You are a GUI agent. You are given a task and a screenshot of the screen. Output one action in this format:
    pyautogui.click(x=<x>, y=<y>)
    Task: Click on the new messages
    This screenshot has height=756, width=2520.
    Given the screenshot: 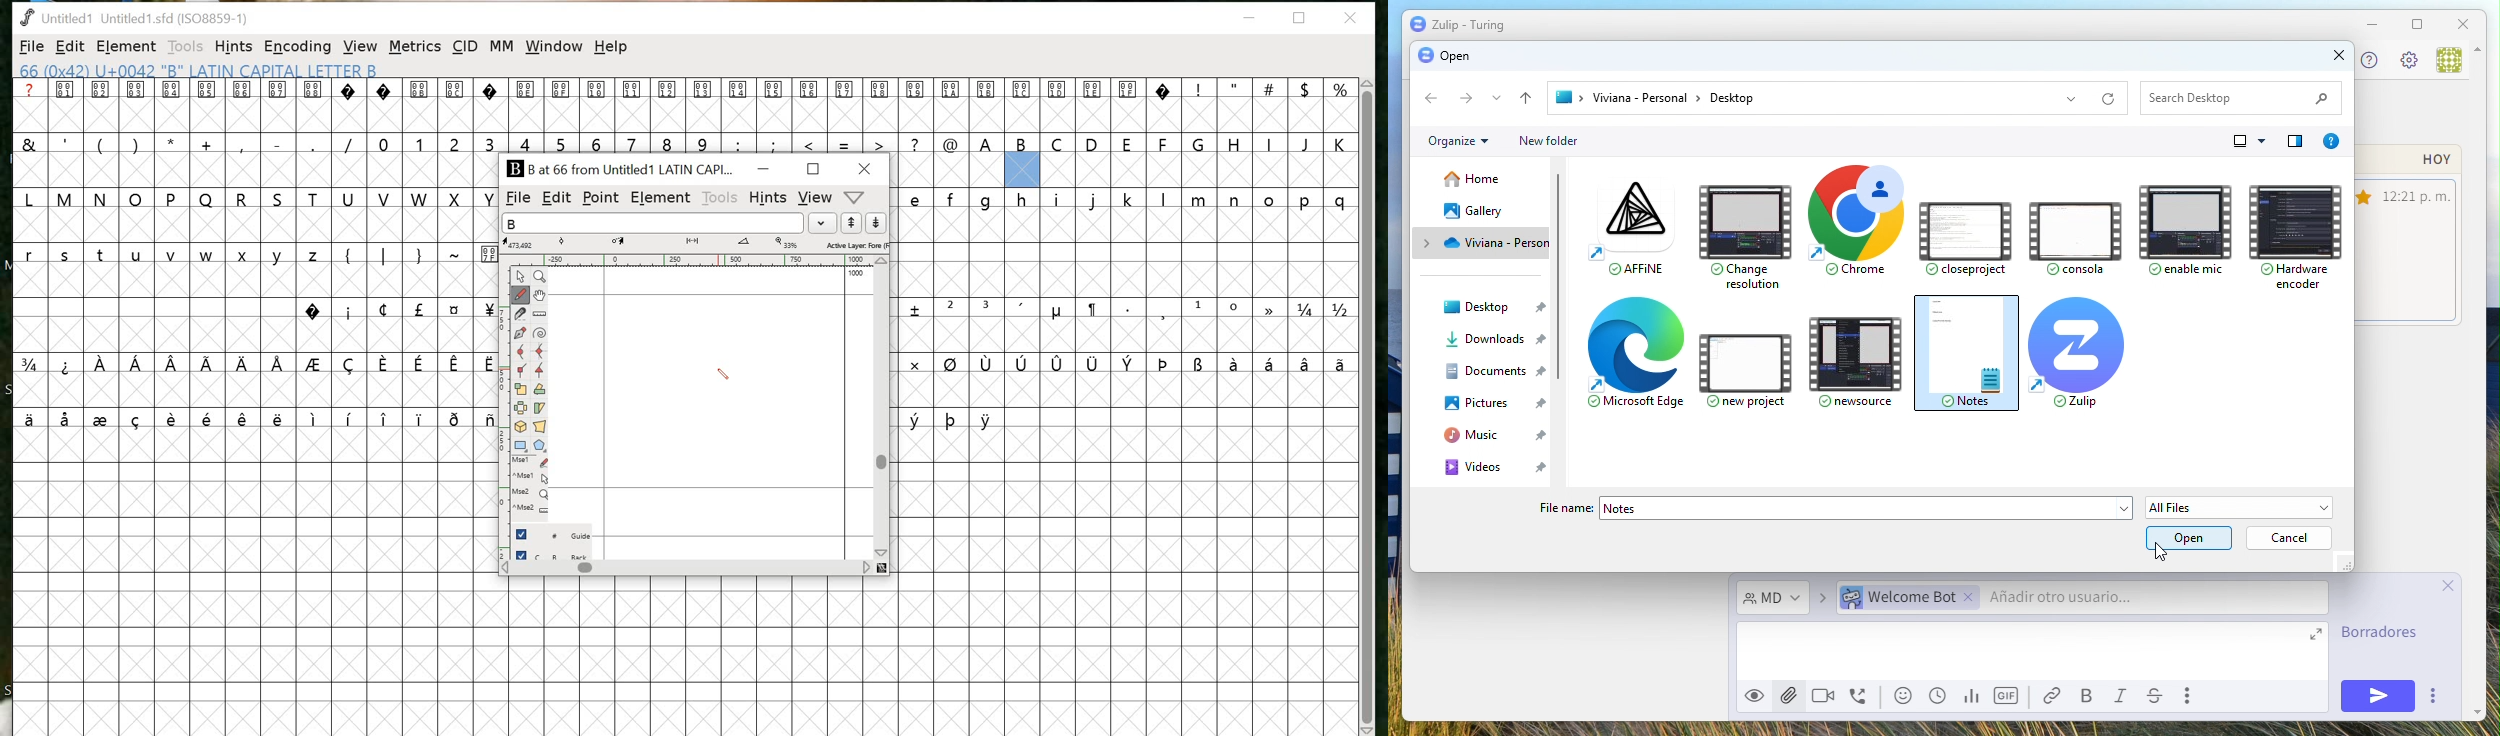 What is the action you would take?
    pyautogui.click(x=2411, y=236)
    